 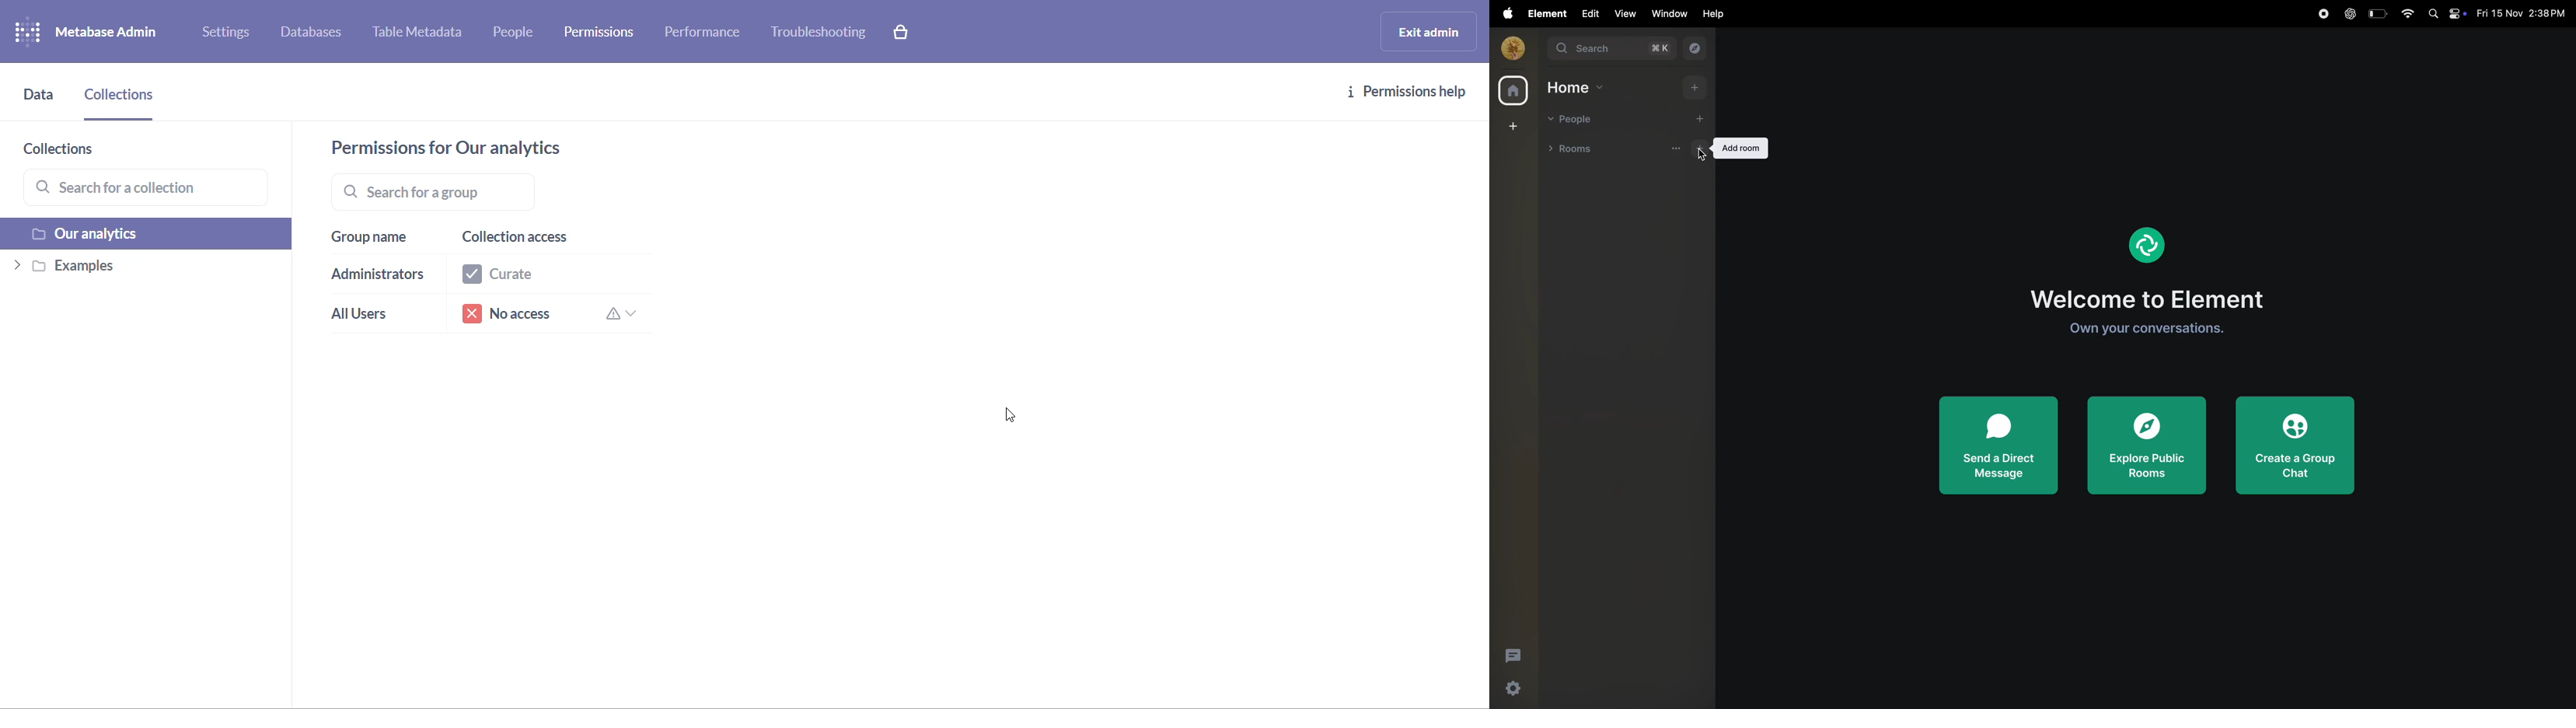 What do you see at coordinates (1694, 118) in the screenshot?
I see `add people` at bounding box center [1694, 118].